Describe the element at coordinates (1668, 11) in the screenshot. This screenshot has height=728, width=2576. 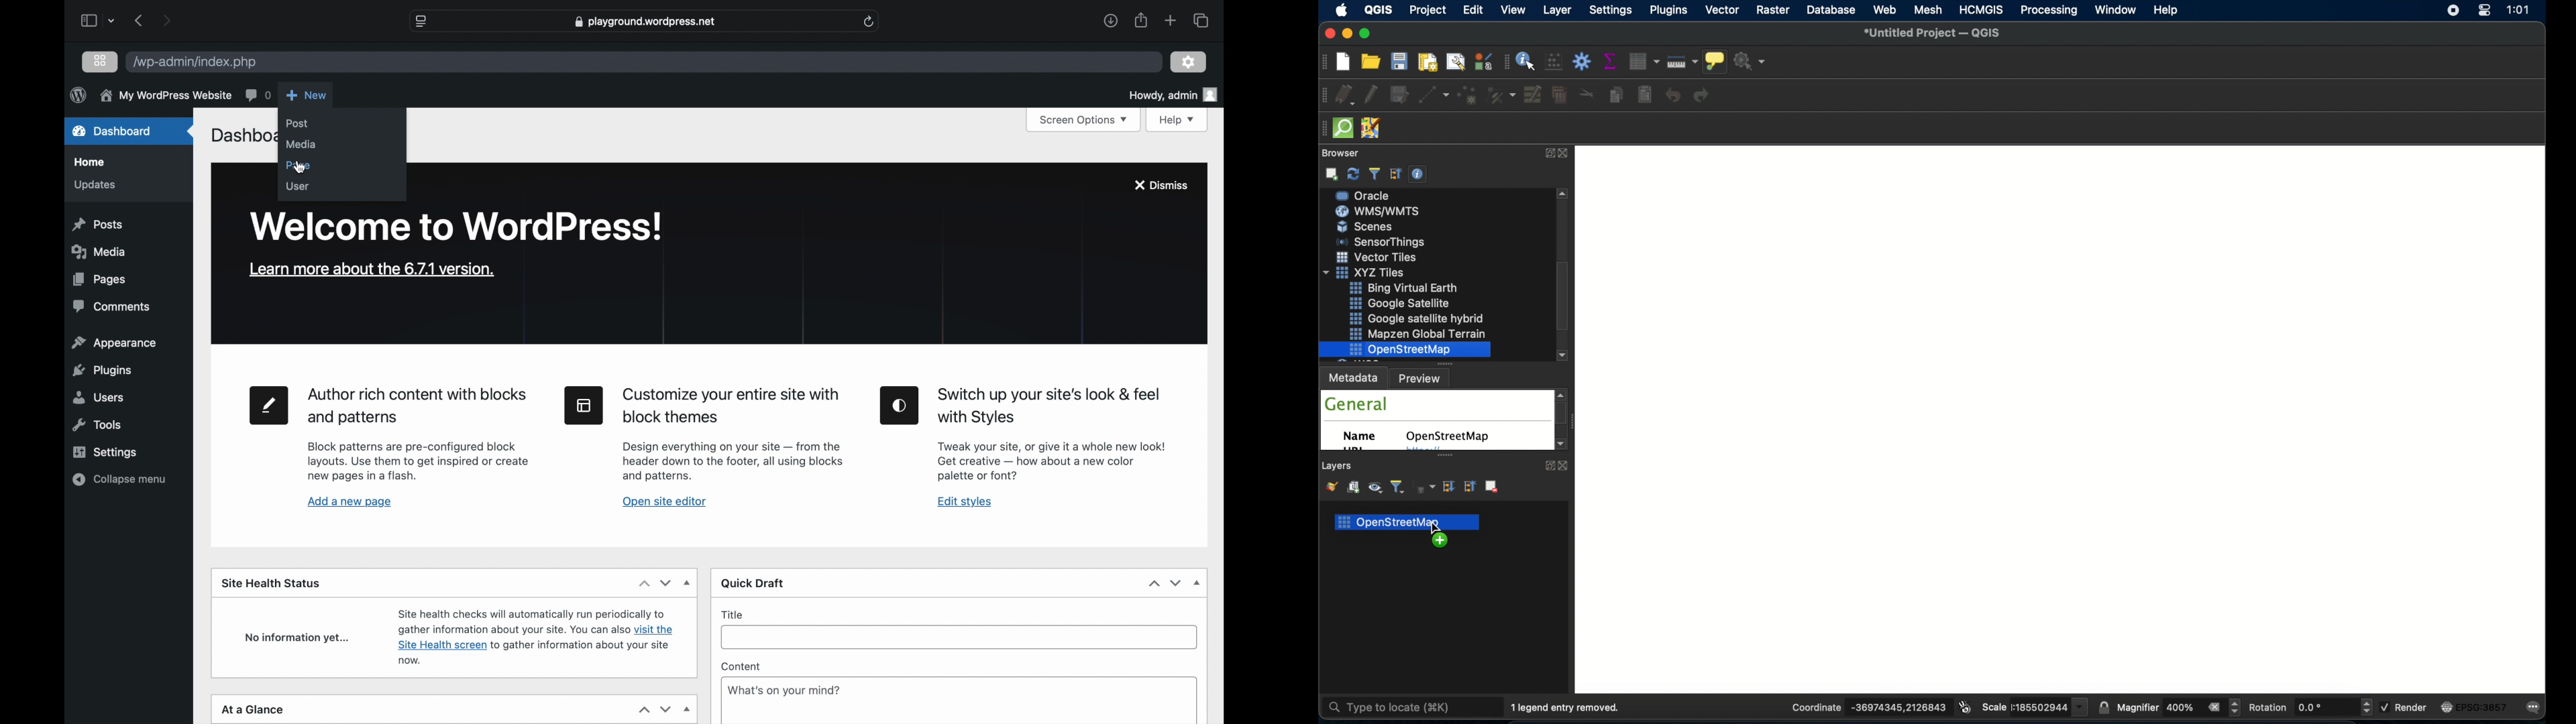
I see `plugins` at that location.